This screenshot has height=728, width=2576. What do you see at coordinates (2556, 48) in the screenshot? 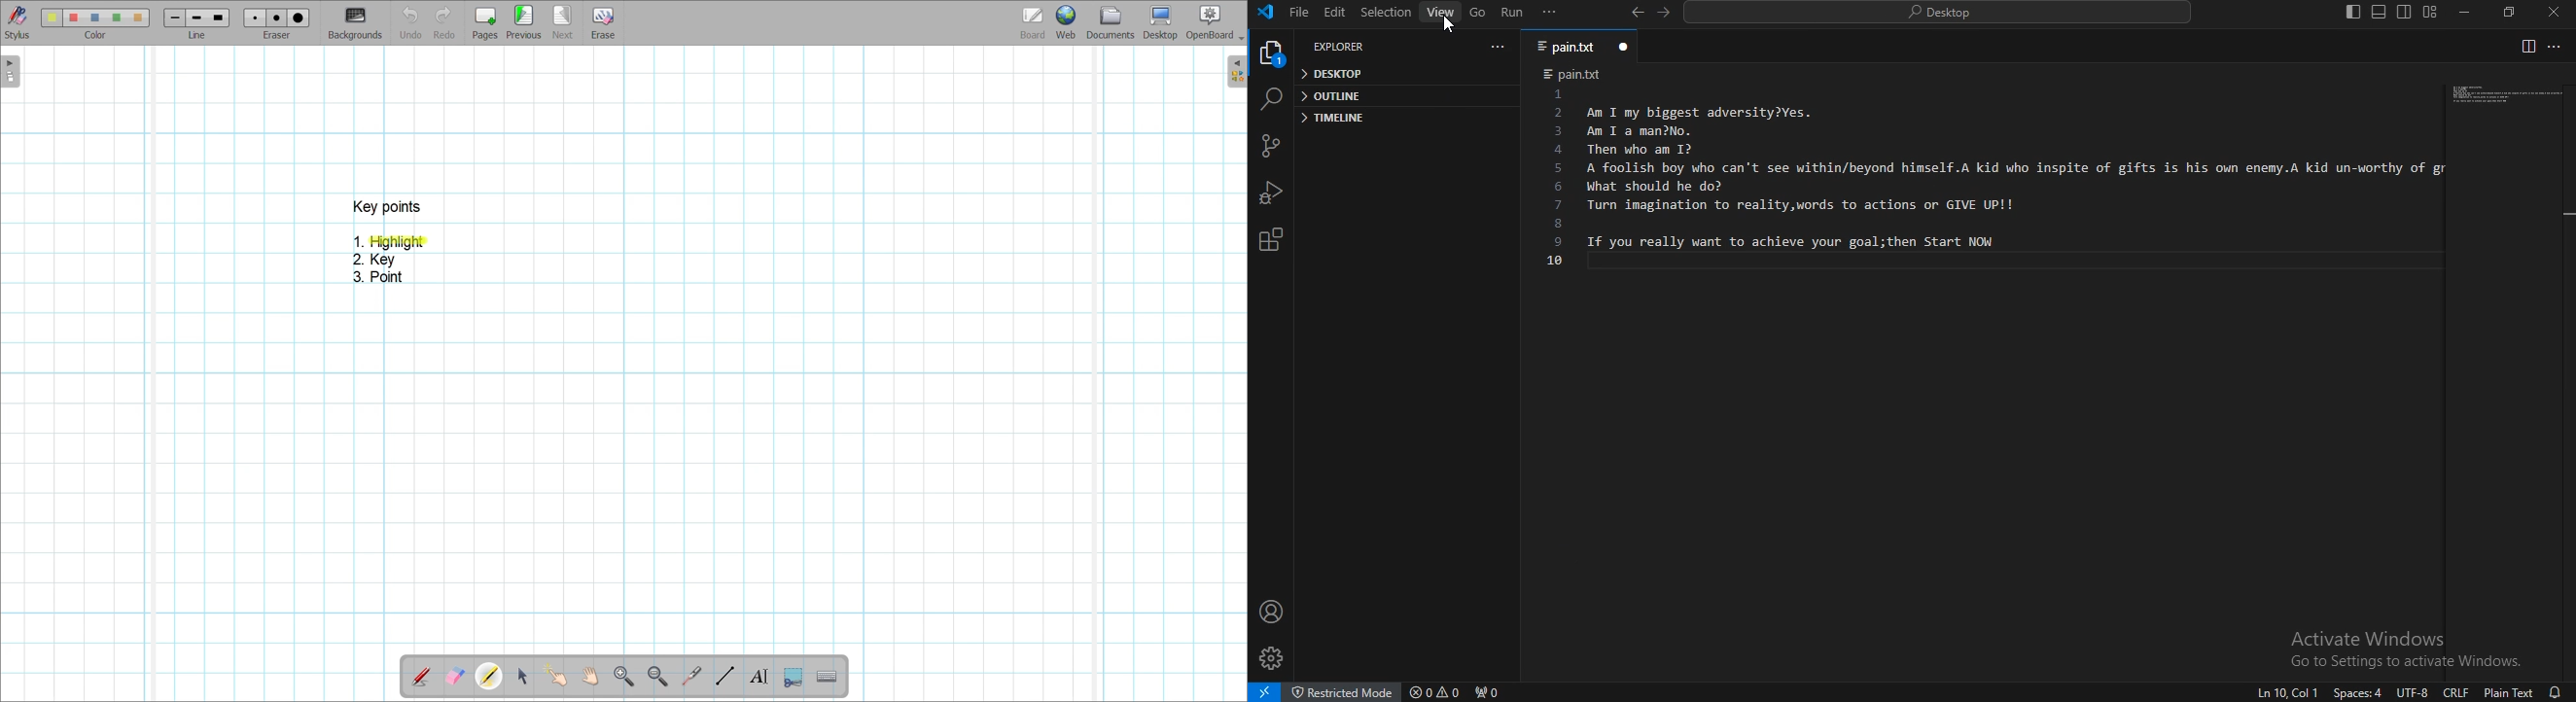
I see `...` at bounding box center [2556, 48].